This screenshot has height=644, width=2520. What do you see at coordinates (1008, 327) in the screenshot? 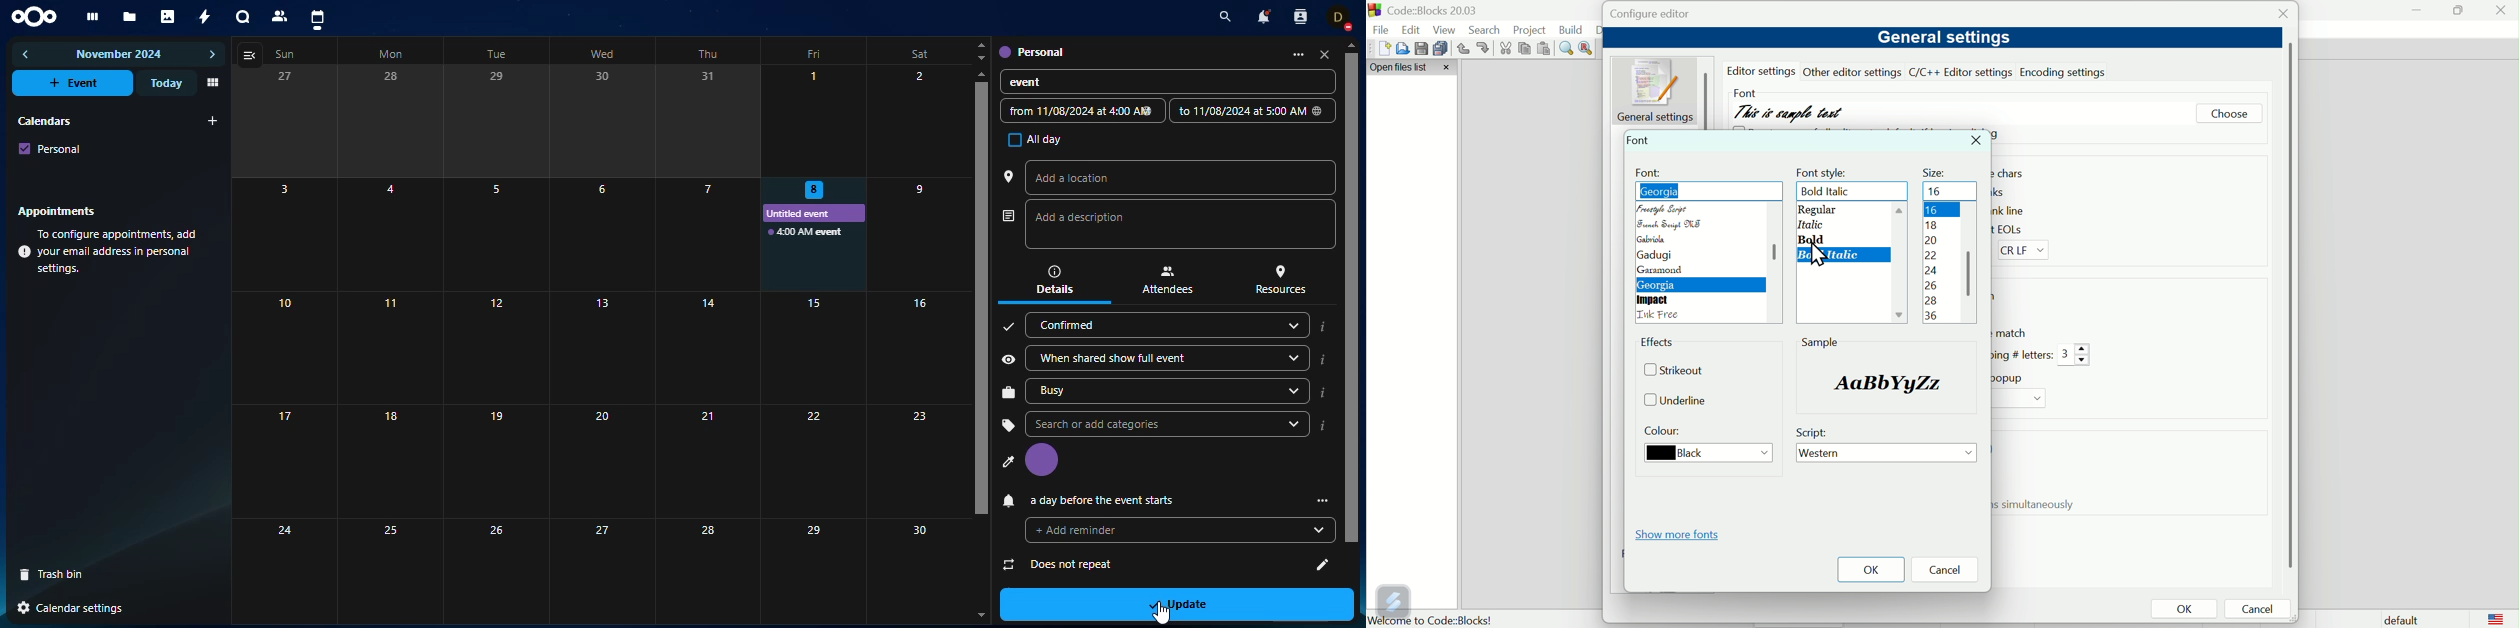
I see `confirm` at bounding box center [1008, 327].